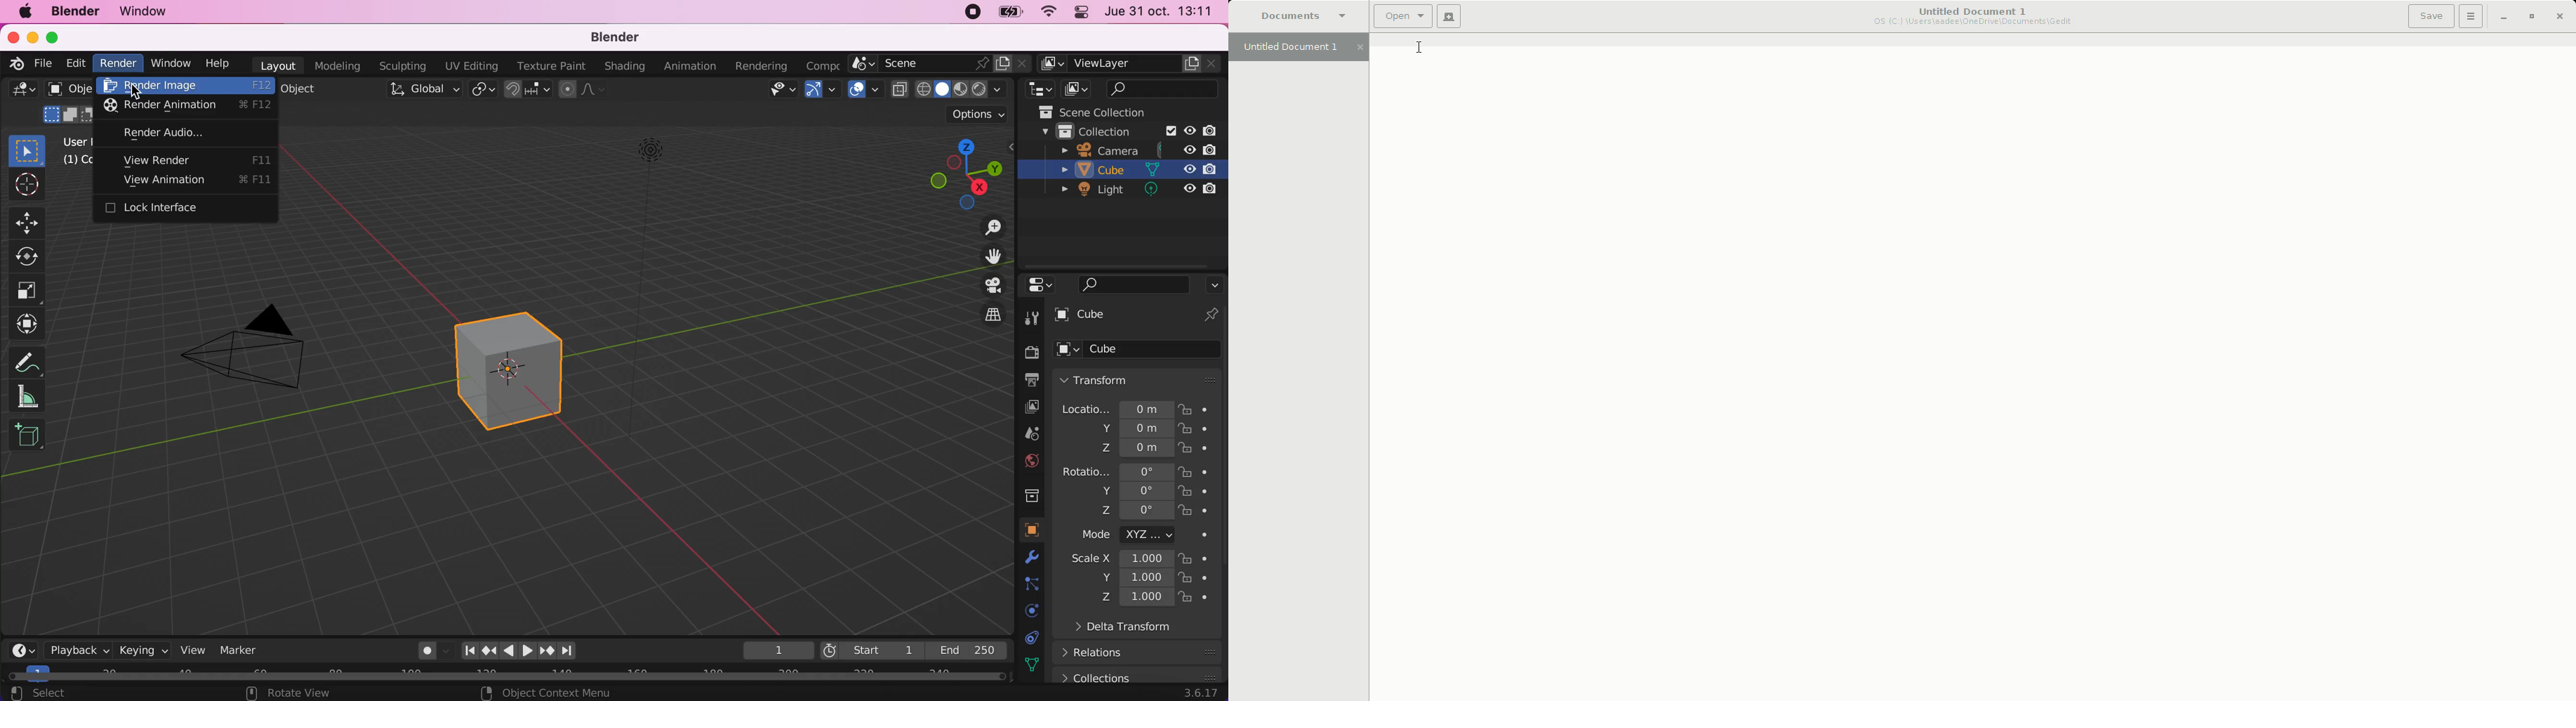 Image resolution: width=2576 pixels, height=728 pixels. What do you see at coordinates (1196, 600) in the screenshot?
I see `lock` at bounding box center [1196, 600].